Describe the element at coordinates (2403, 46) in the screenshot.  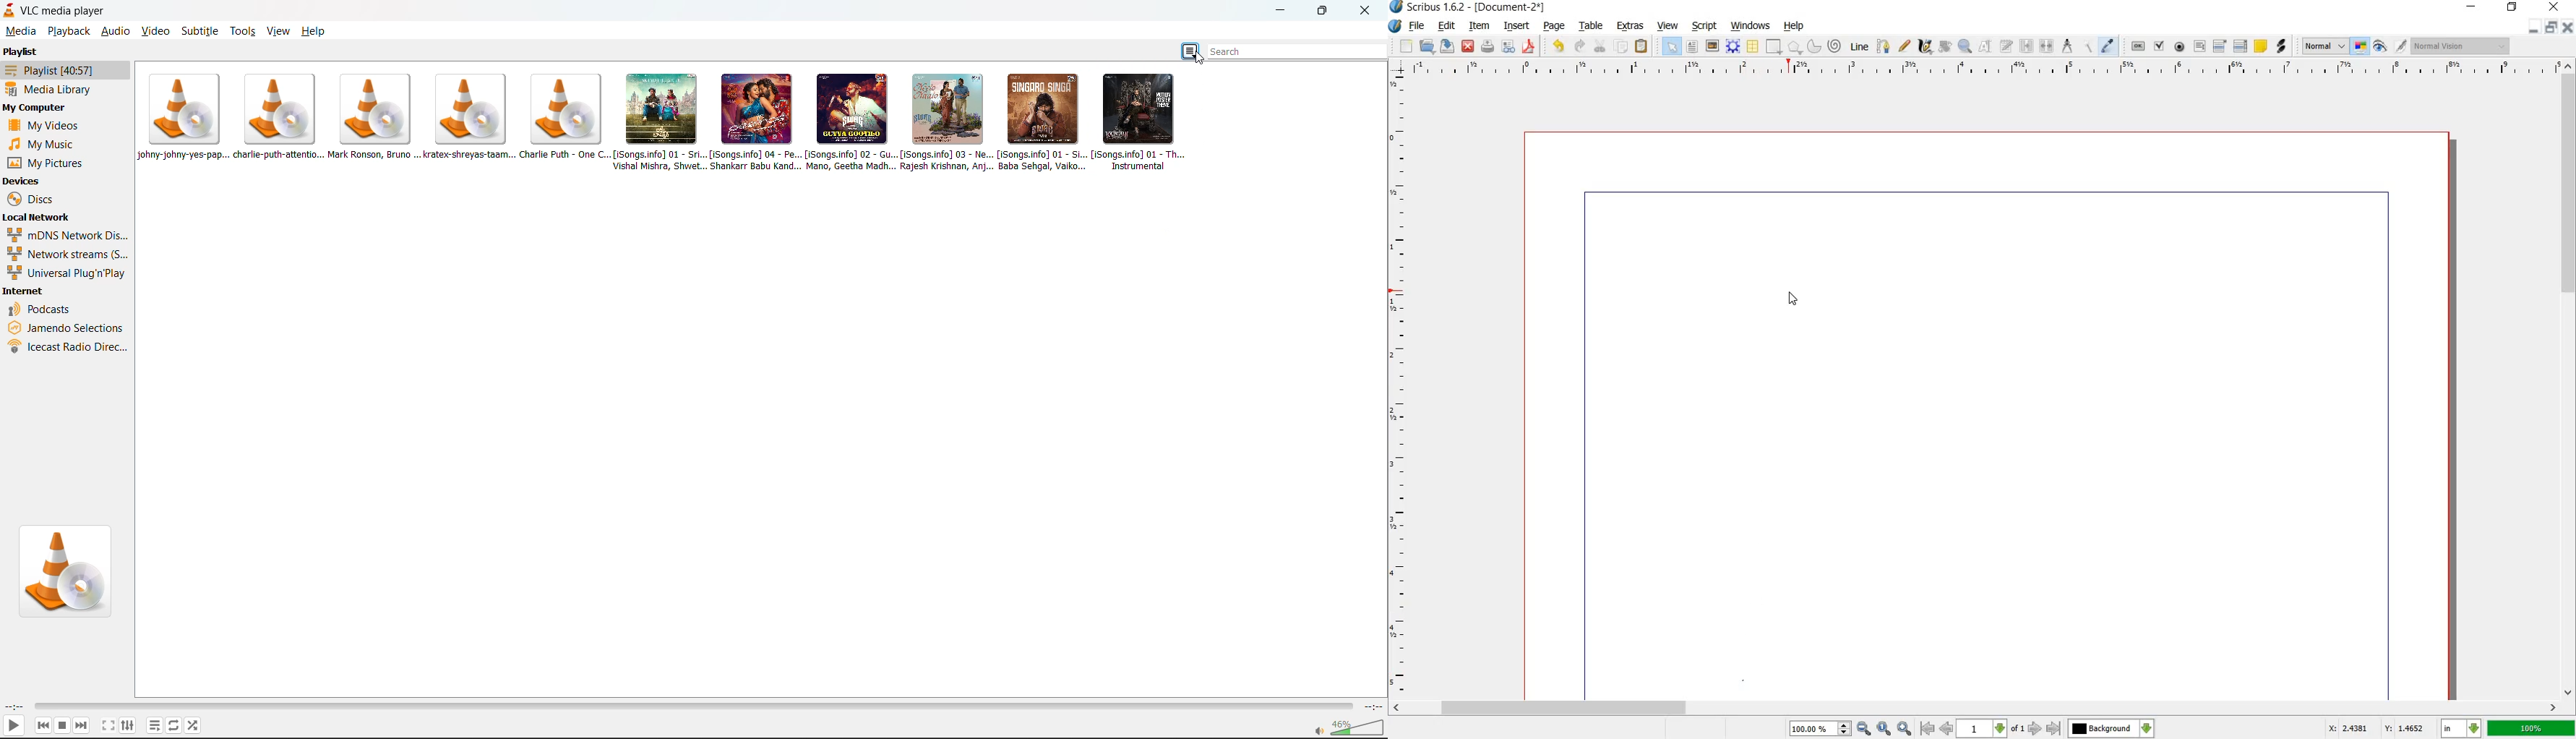
I see `EDIT IN PREVIEW MODE` at that location.